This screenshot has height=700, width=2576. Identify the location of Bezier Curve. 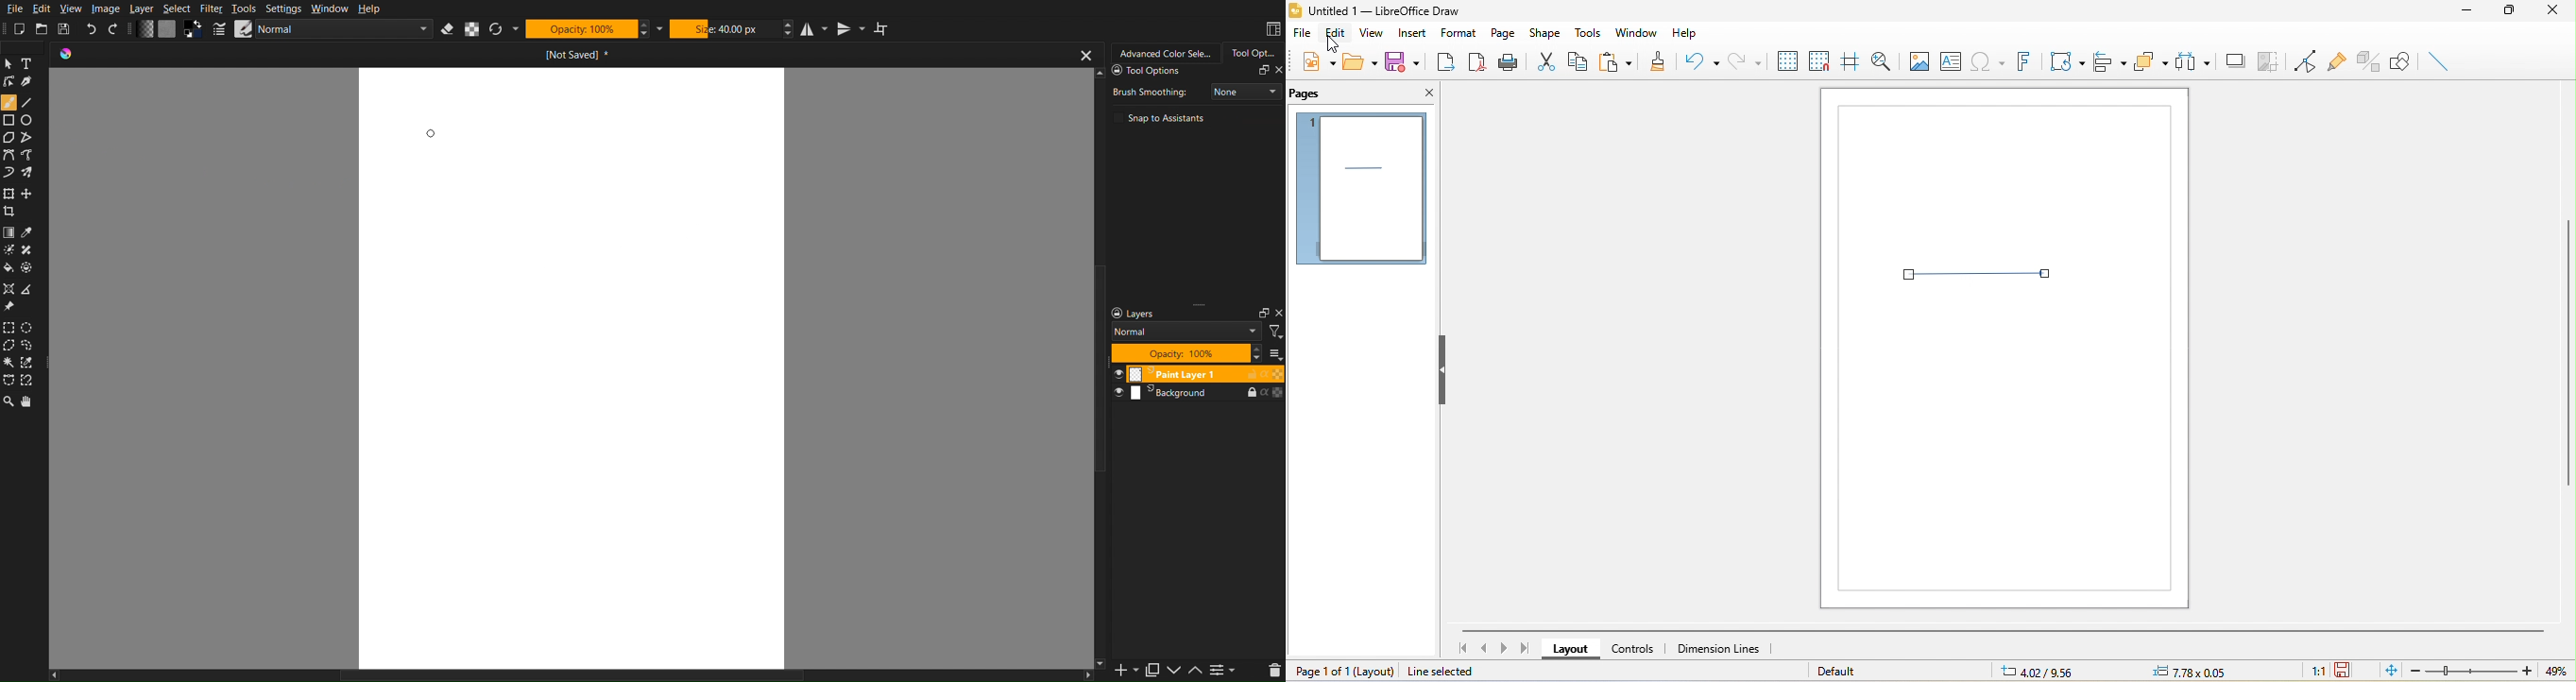
(33, 156).